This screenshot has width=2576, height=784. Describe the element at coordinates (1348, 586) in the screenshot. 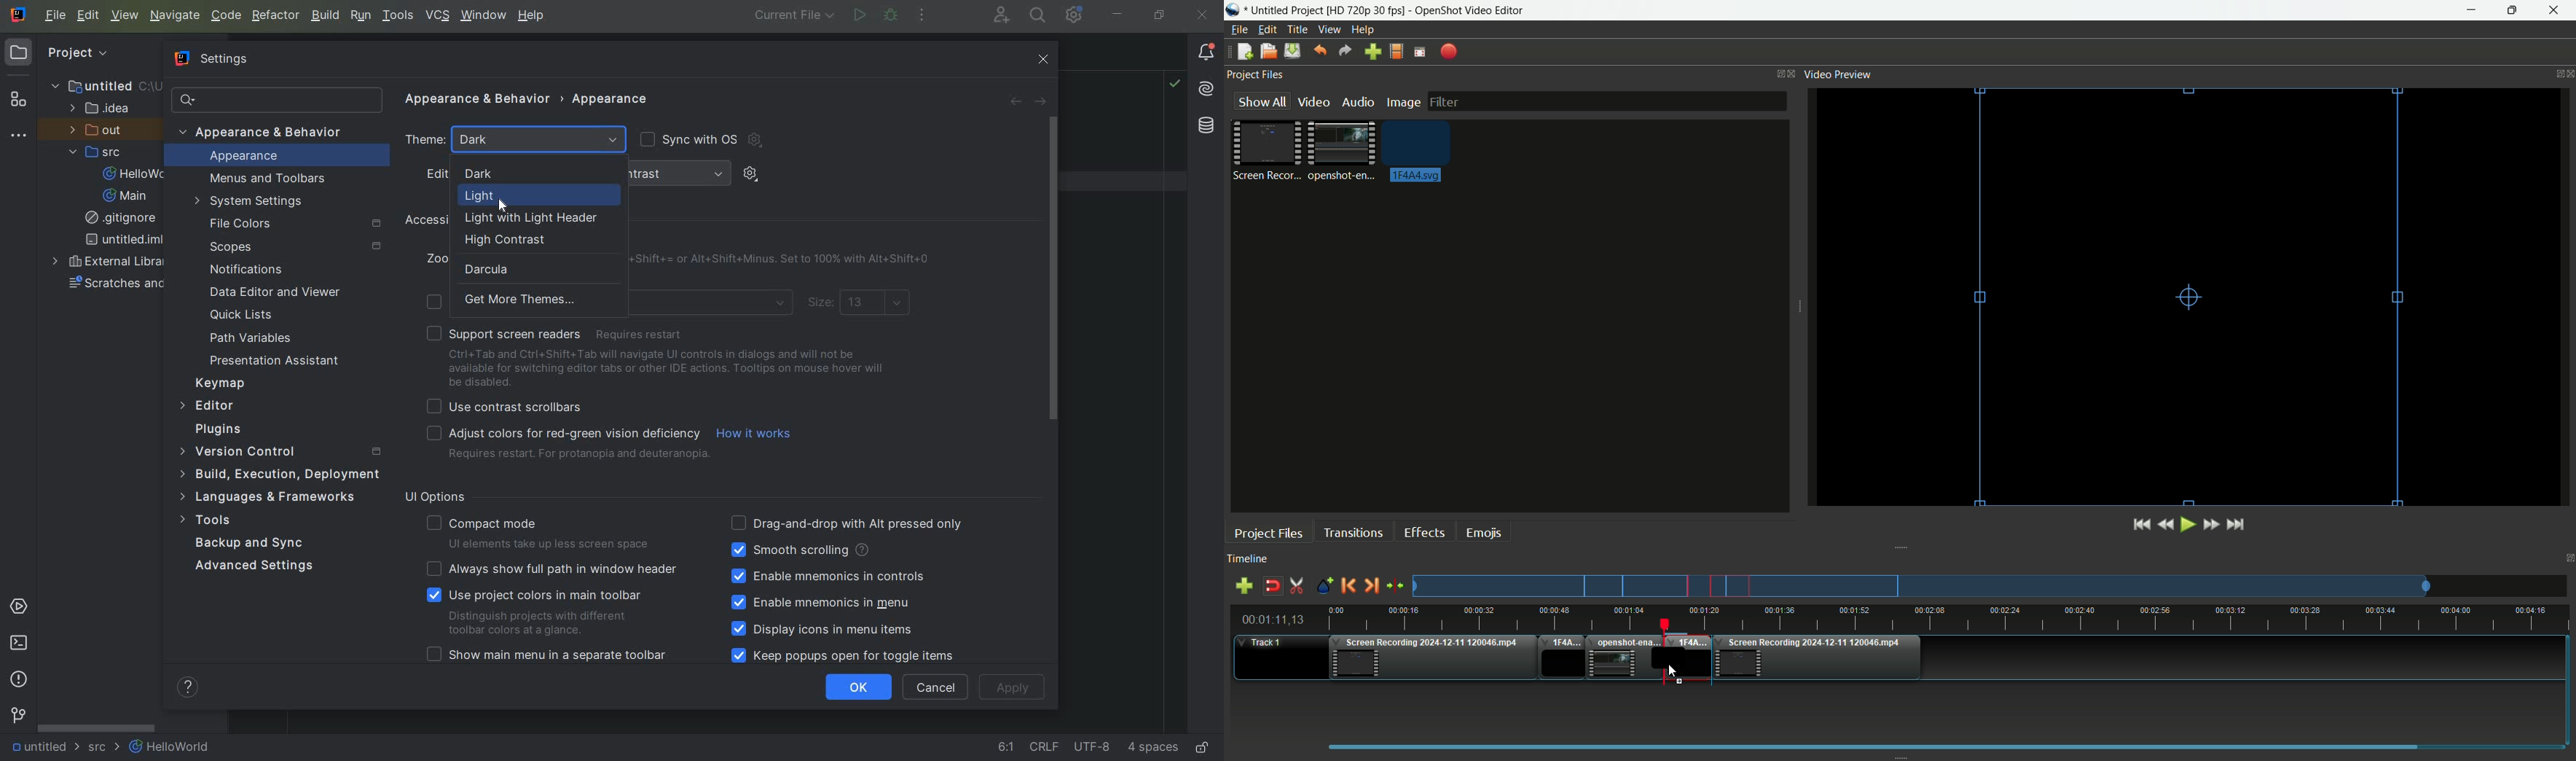

I see `Previous marker` at that location.